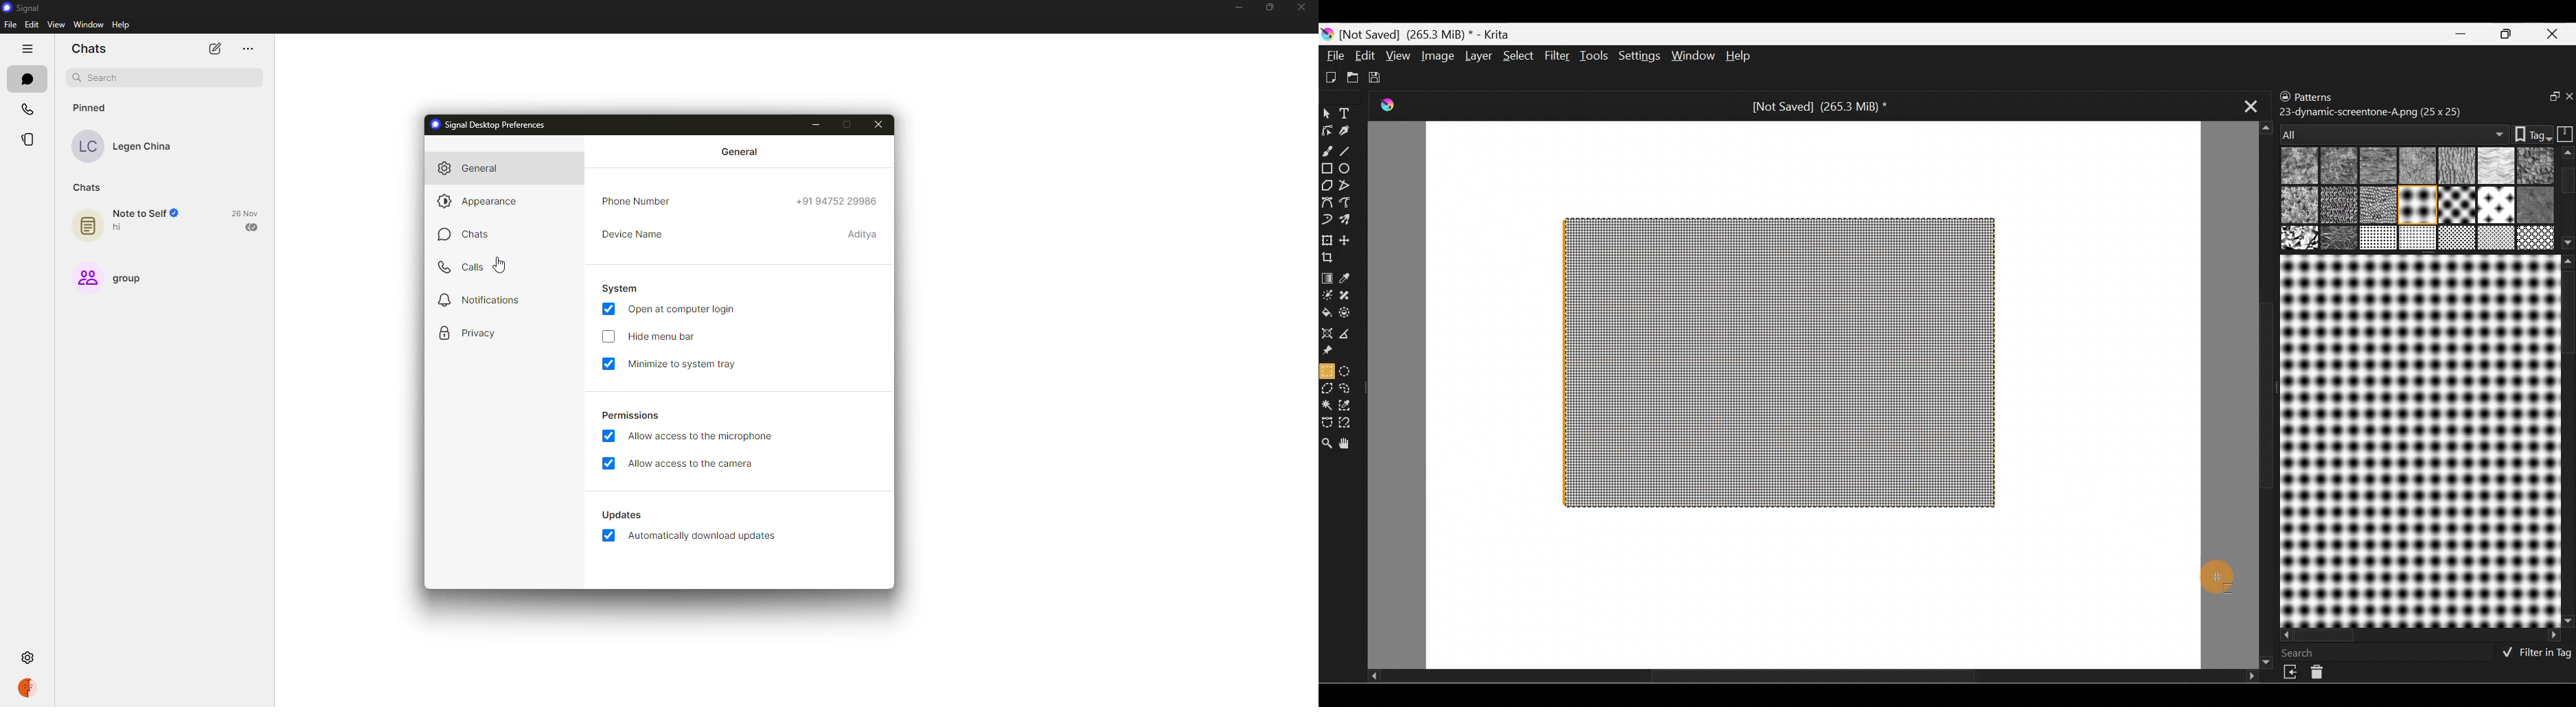 The height and width of the screenshot is (728, 2576). Describe the element at coordinates (1330, 78) in the screenshot. I see `Create new document` at that location.